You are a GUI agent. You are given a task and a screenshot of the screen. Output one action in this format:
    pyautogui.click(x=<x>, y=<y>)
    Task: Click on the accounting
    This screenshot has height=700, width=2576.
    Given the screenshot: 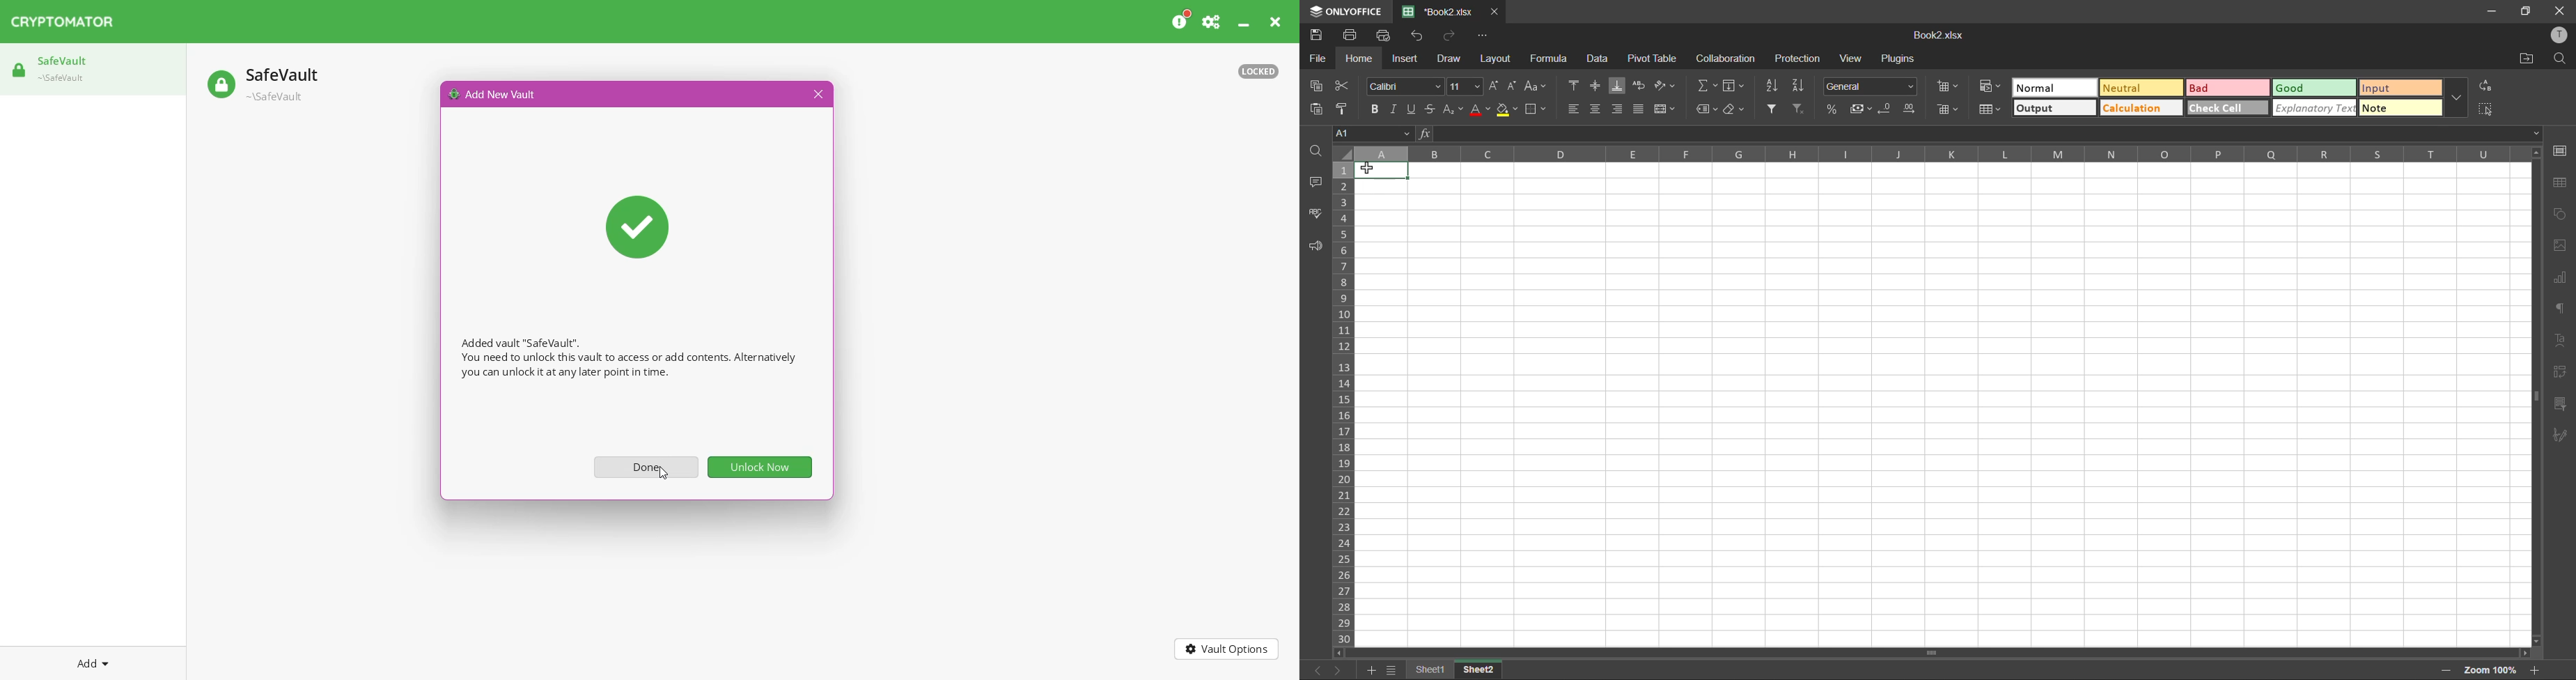 What is the action you would take?
    pyautogui.click(x=1863, y=109)
    